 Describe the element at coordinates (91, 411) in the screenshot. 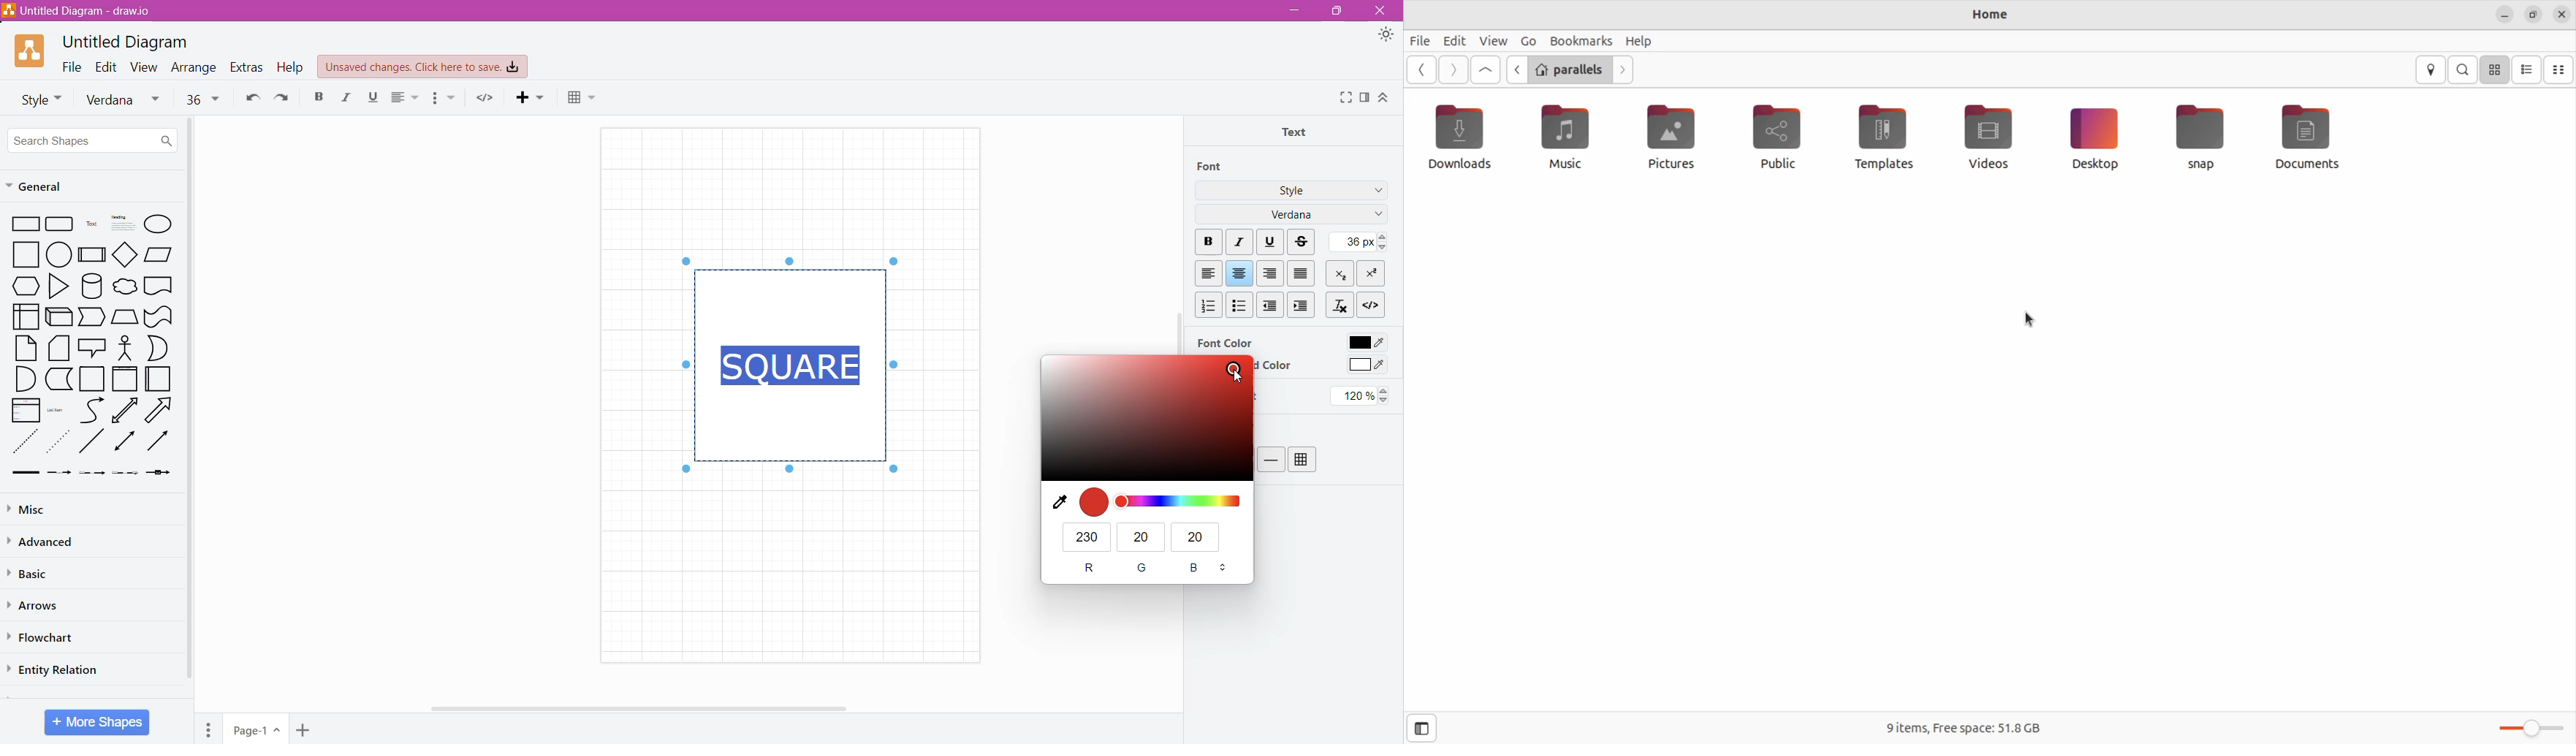

I see `Curved Line` at that location.